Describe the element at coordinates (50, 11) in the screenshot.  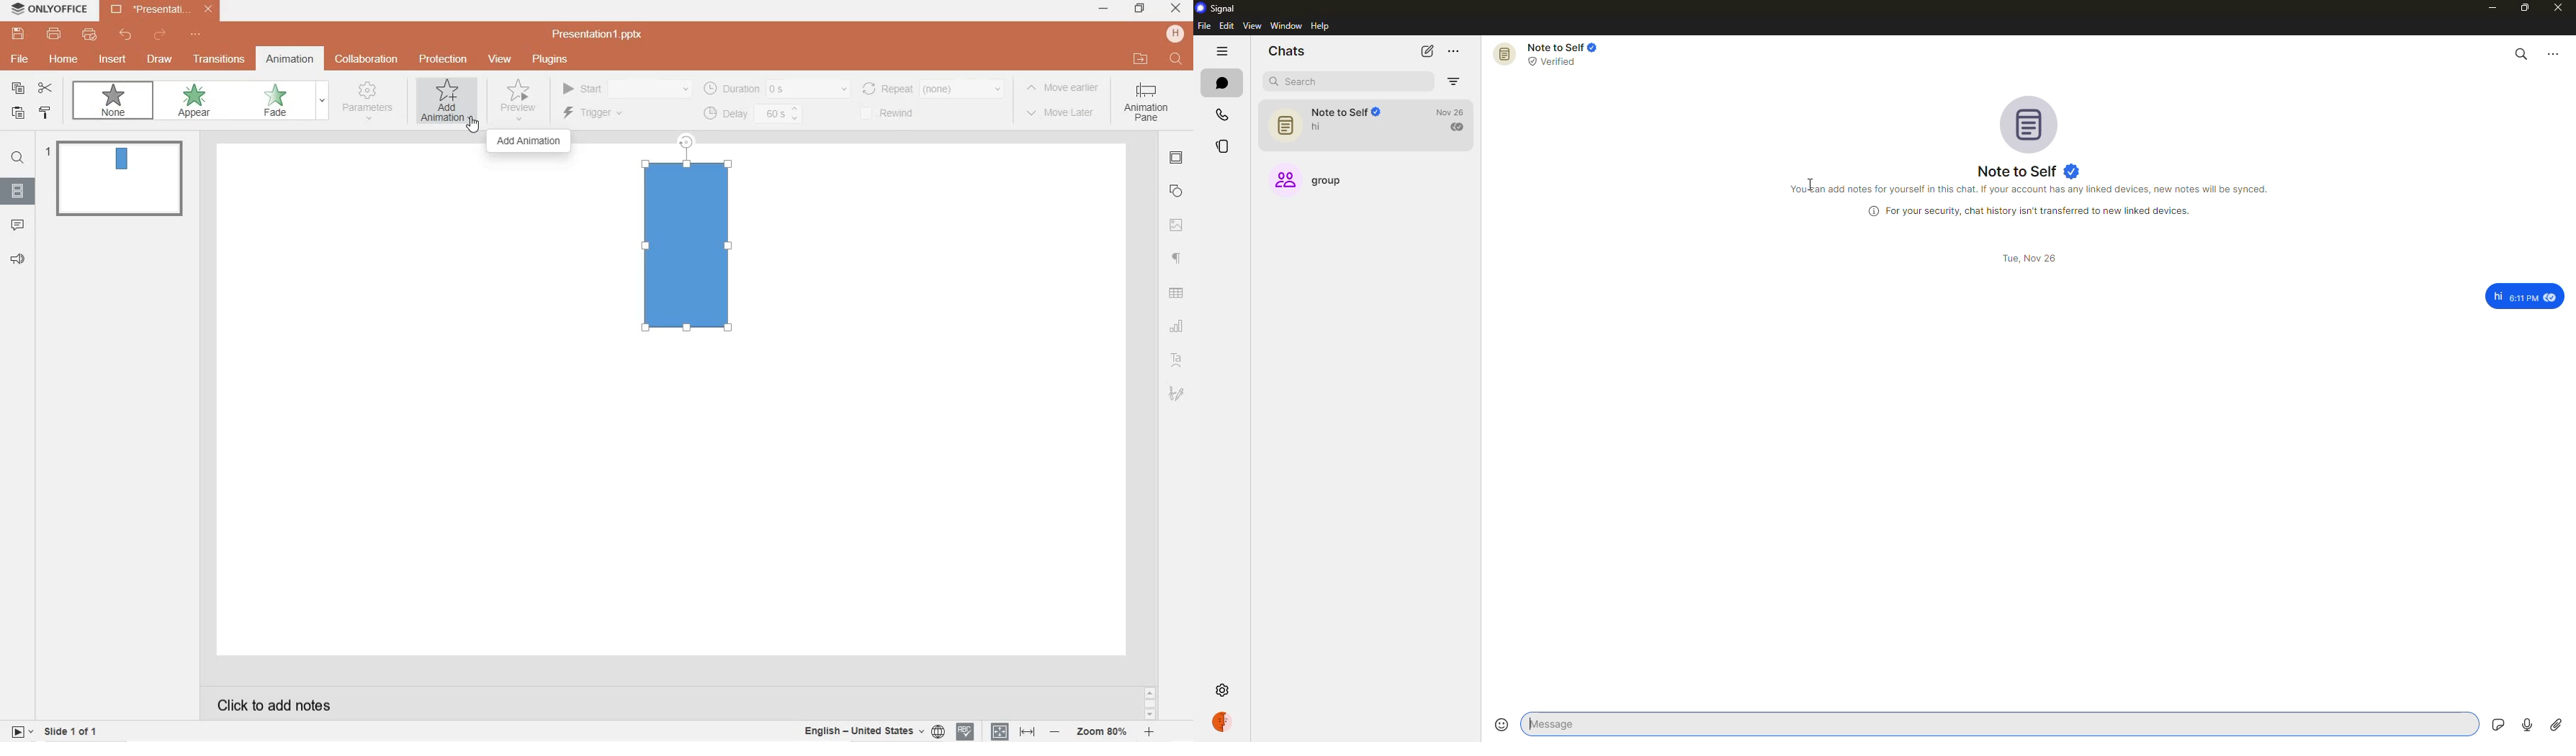
I see `ONLYOFFICE` at that location.